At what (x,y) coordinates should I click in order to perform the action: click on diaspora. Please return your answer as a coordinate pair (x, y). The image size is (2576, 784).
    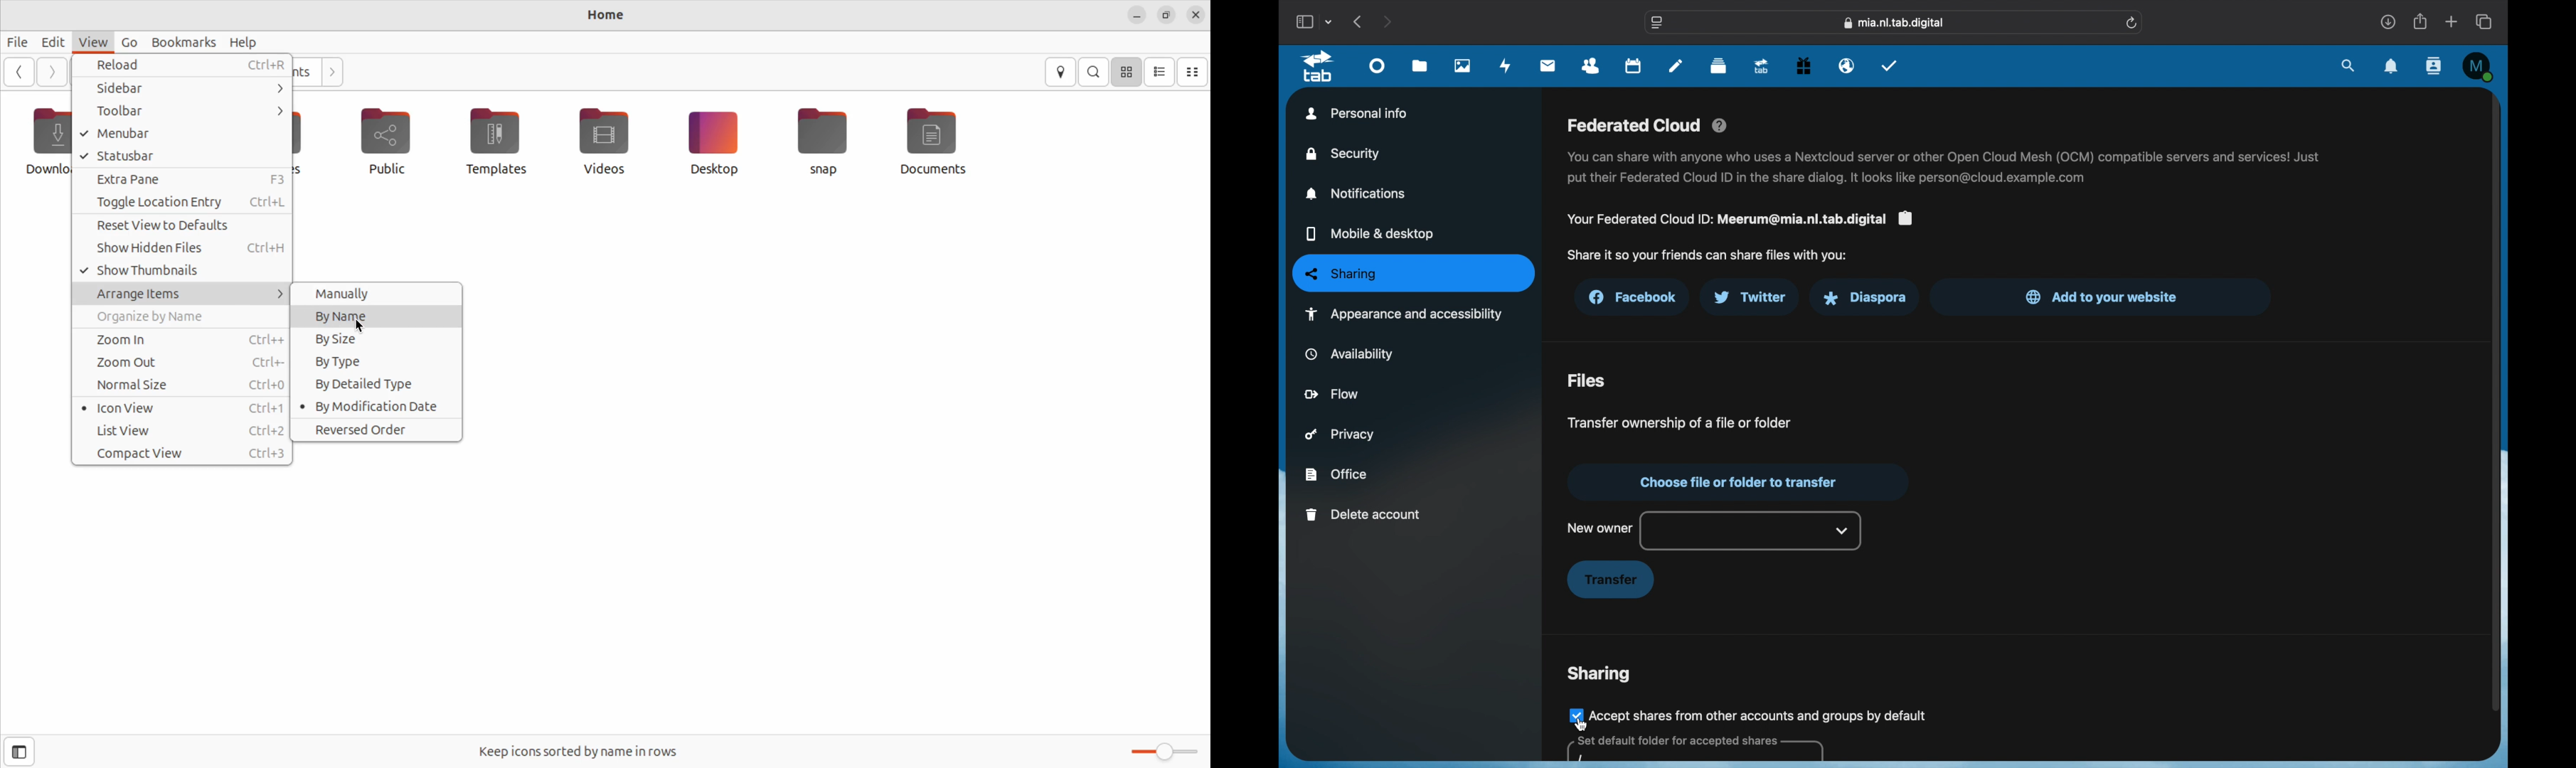
    Looking at the image, I should click on (1864, 298).